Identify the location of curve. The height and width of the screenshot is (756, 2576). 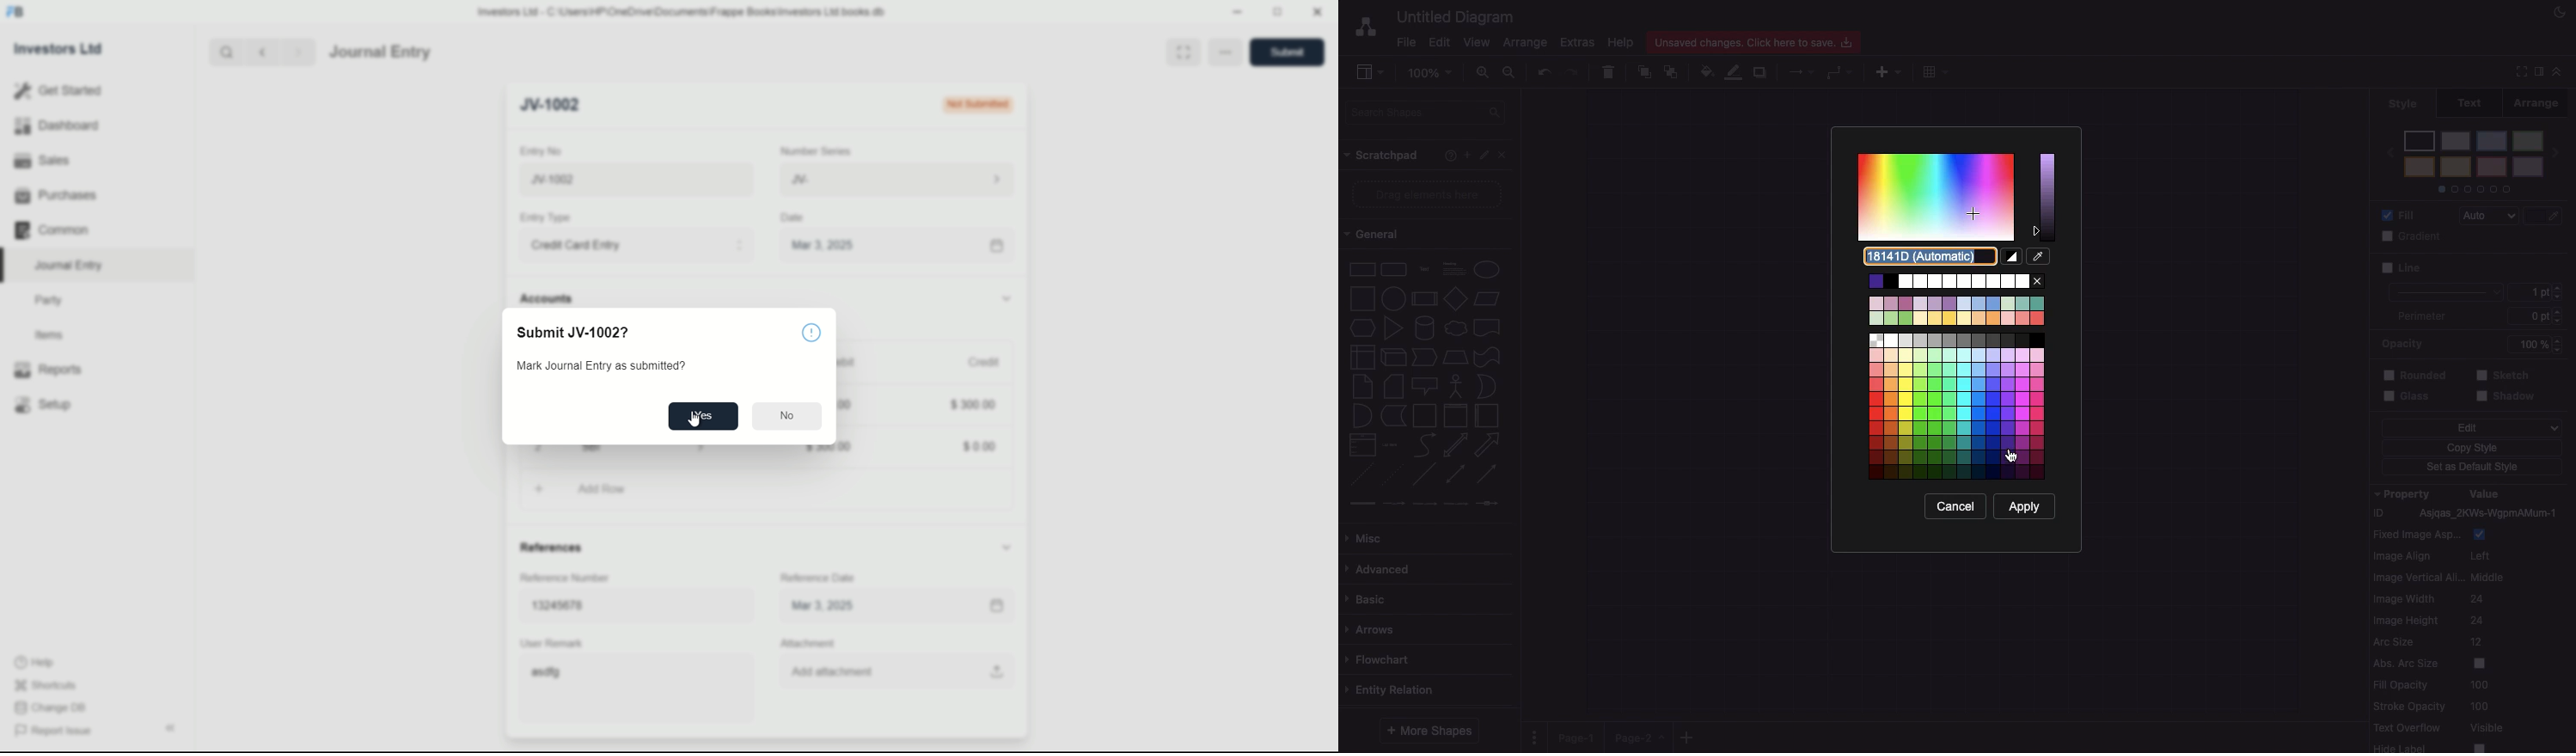
(1424, 444).